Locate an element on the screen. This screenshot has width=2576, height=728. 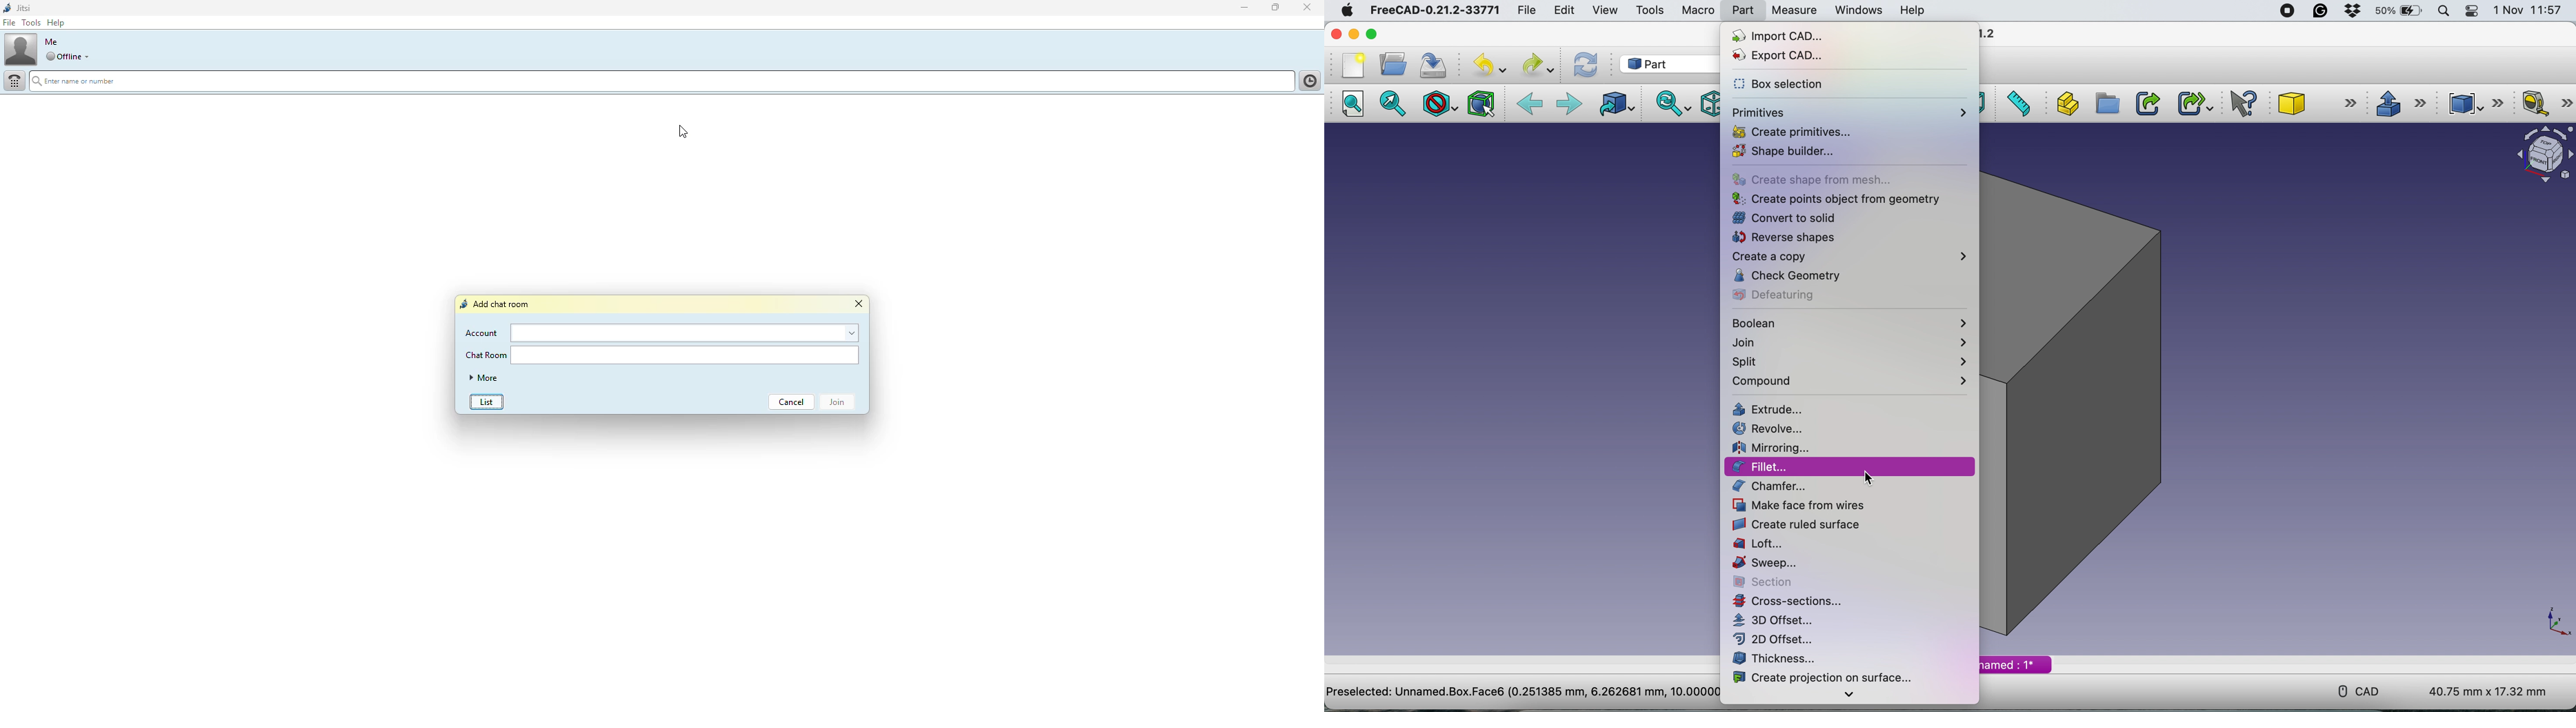
2d offset is located at coordinates (1779, 639).